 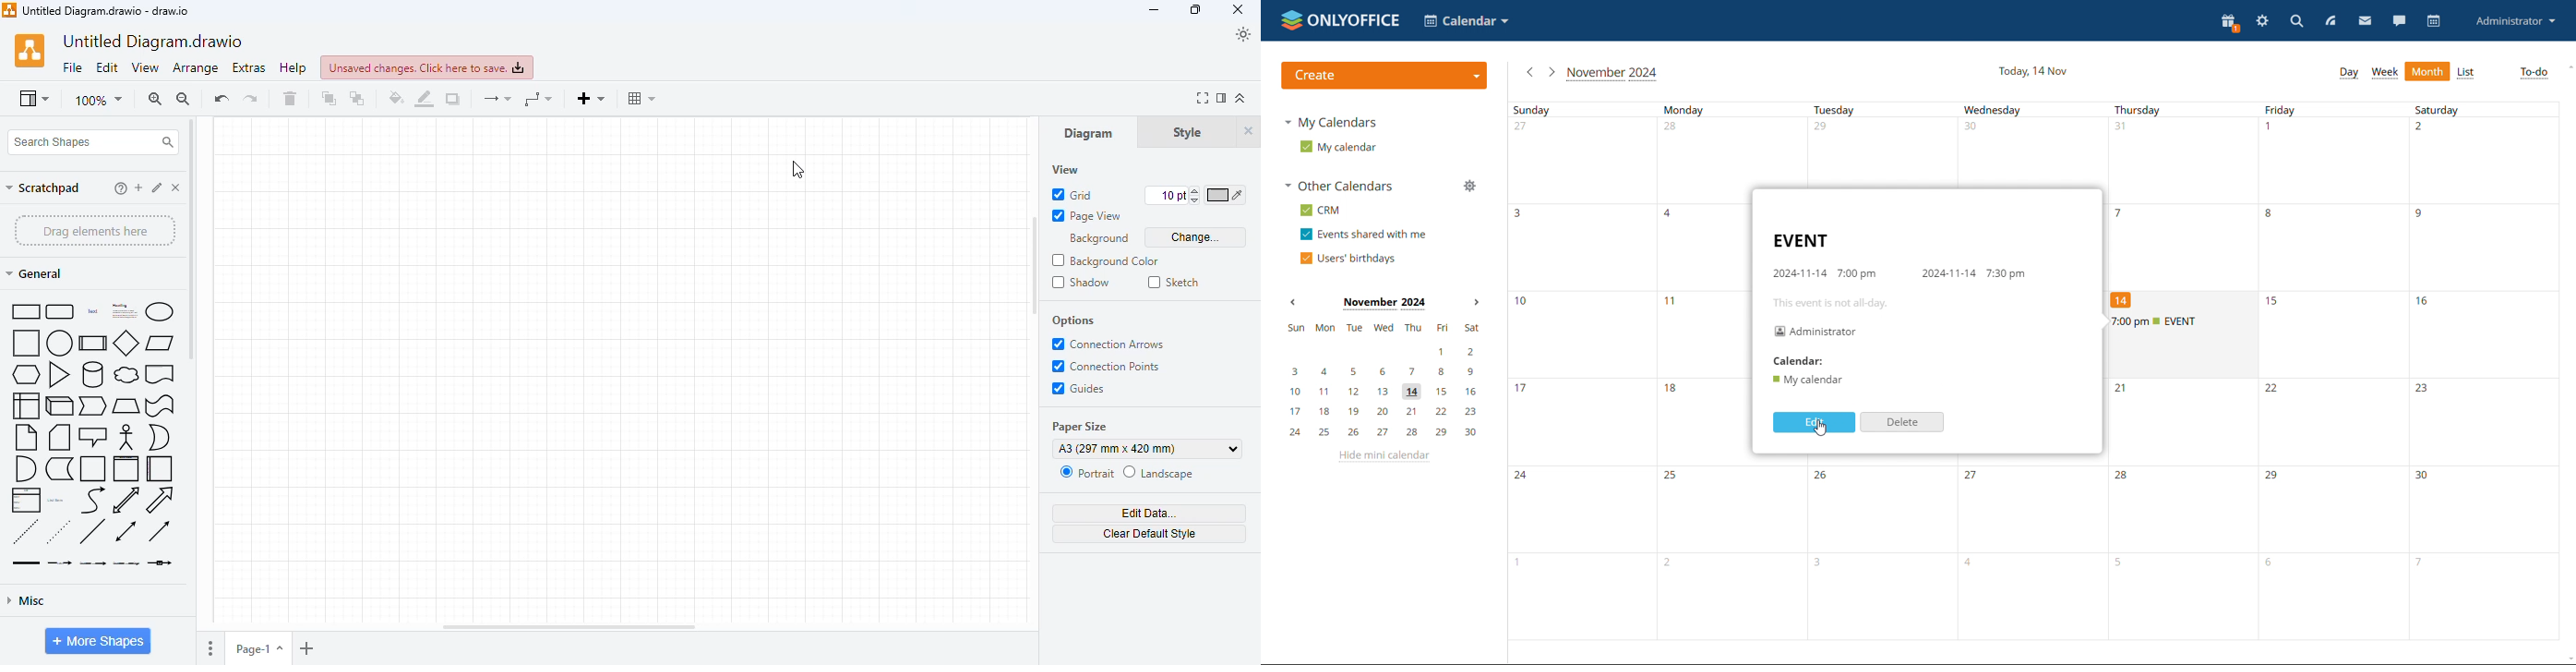 What do you see at coordinates (36, 273) in the screenshot?
I see `general` at bounding box center [36, 273].